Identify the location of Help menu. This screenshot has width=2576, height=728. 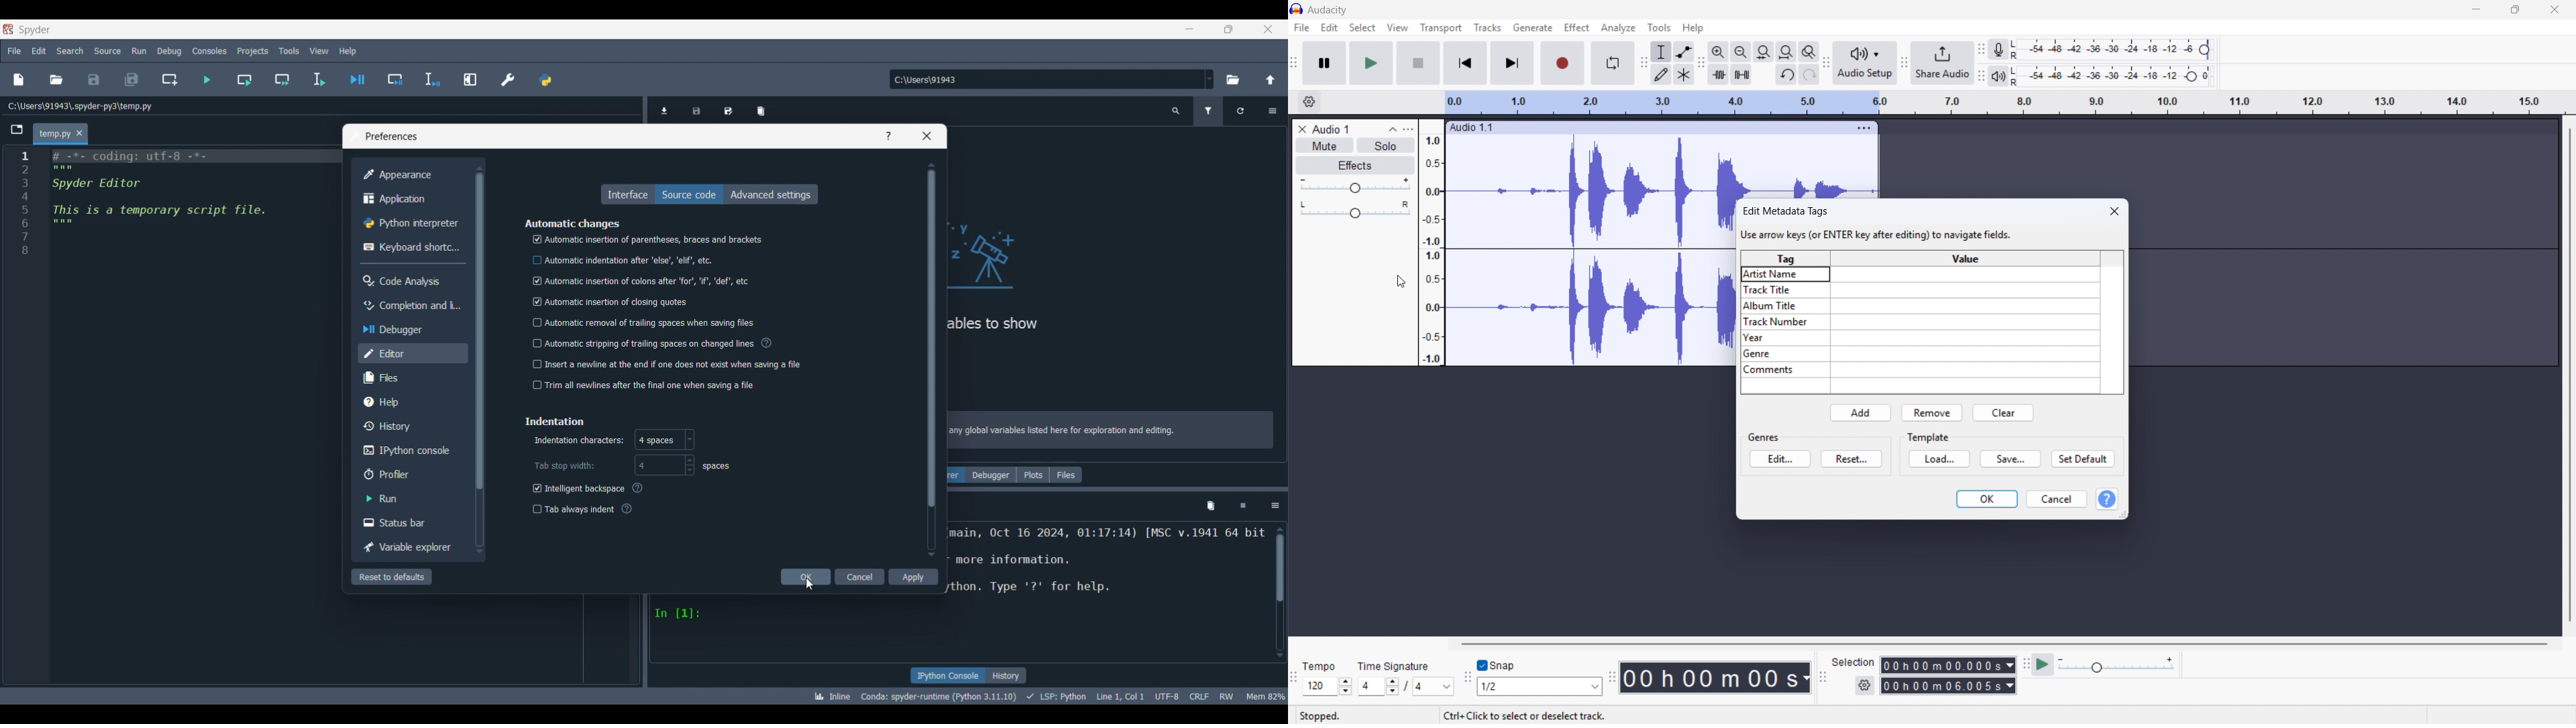
(347, 51).